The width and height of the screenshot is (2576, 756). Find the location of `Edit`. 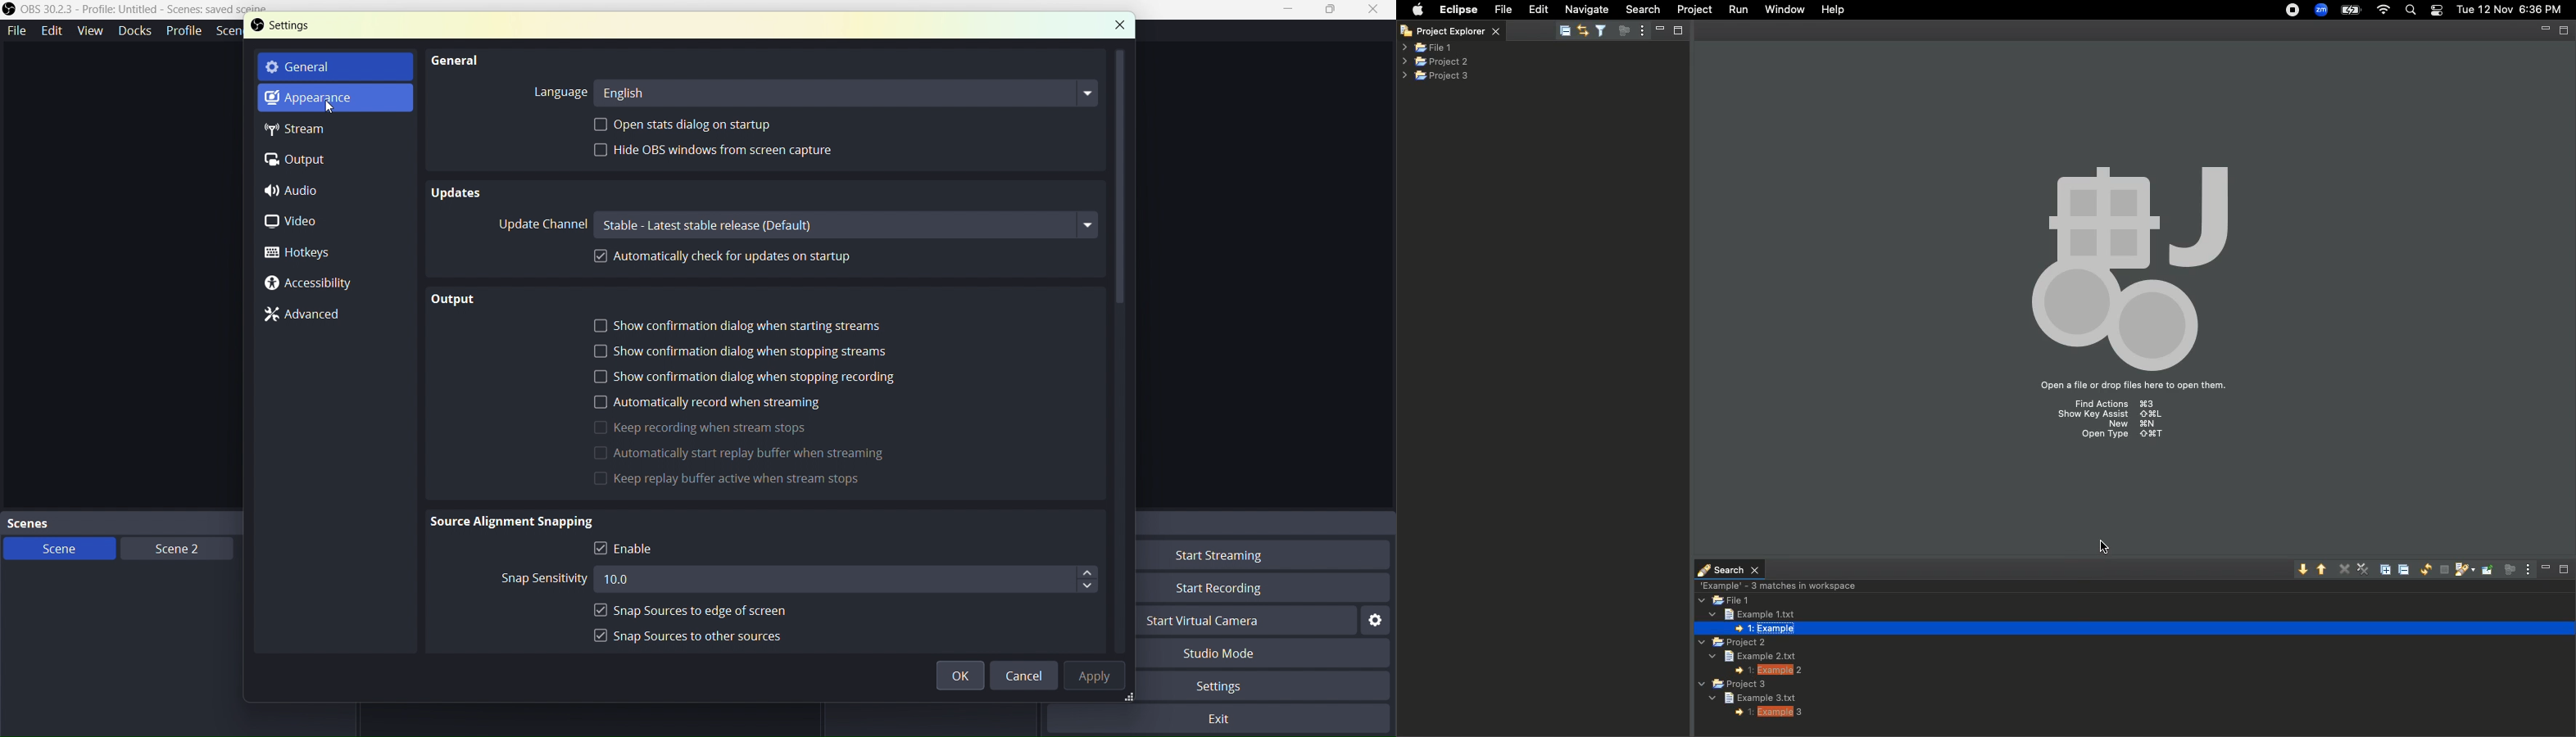

Edit is located at coordinates (52, 31).